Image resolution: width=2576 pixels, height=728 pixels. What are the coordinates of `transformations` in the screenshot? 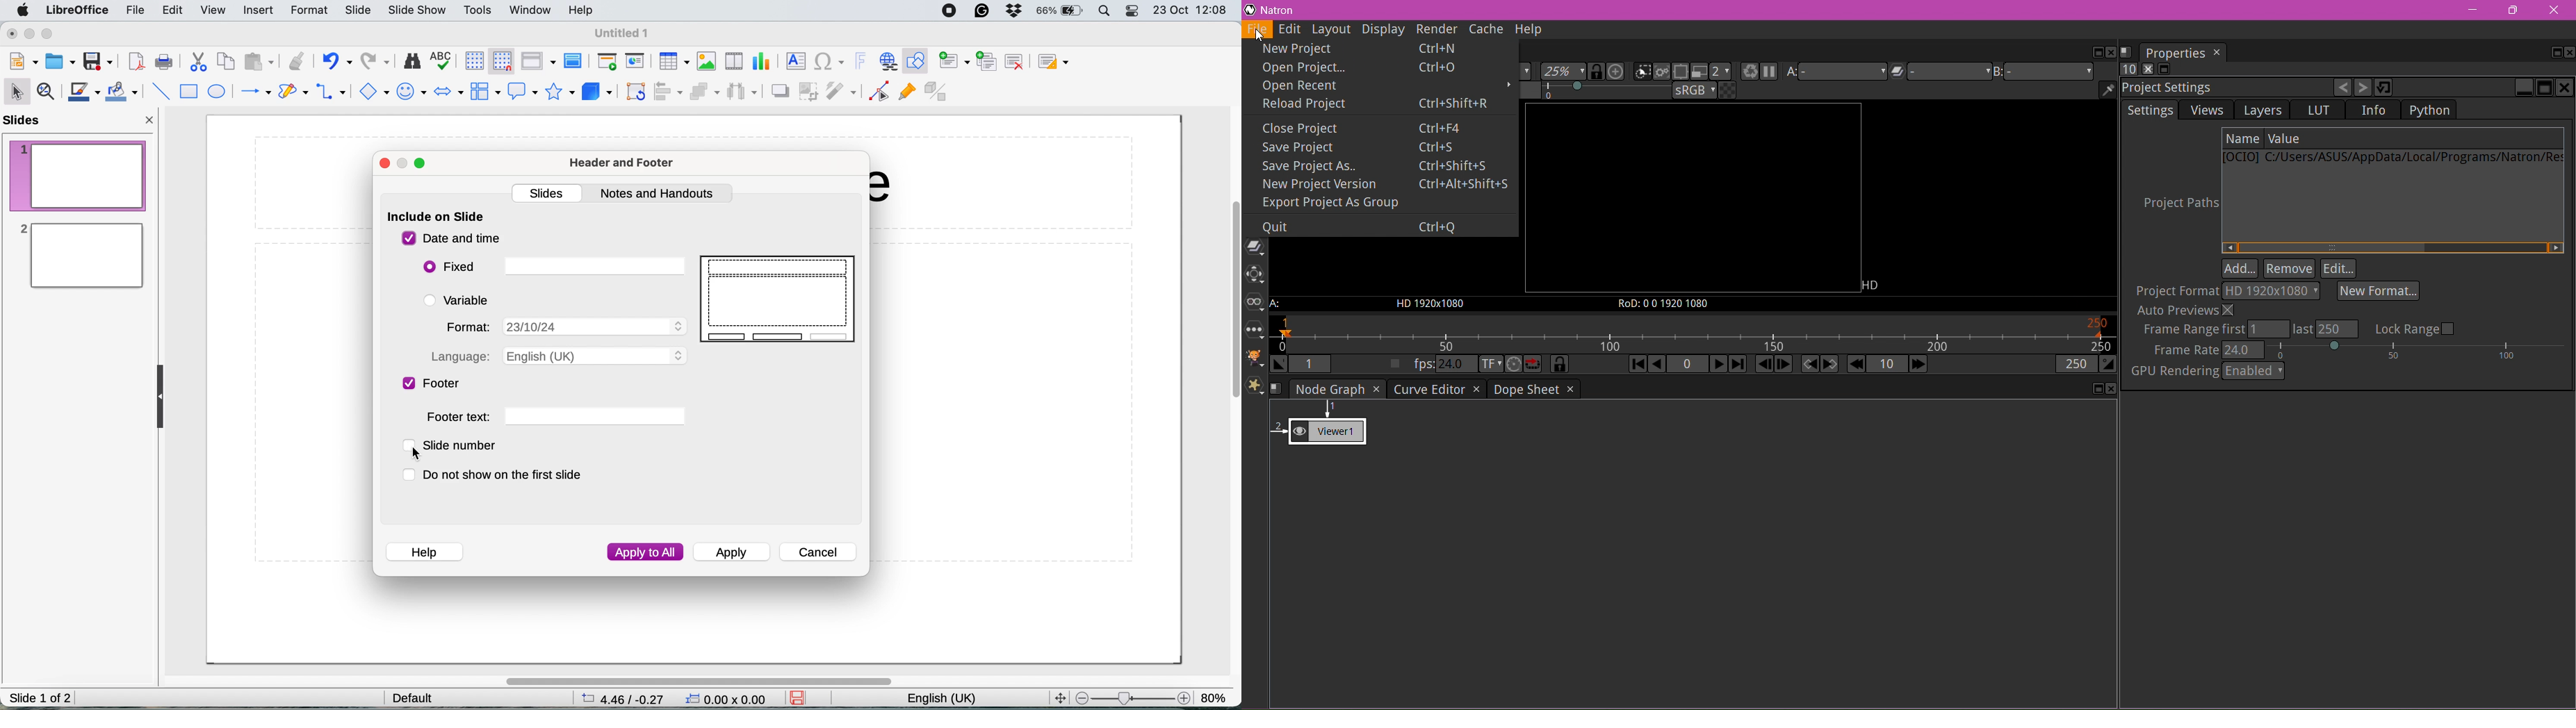 It's located at (637, 93).